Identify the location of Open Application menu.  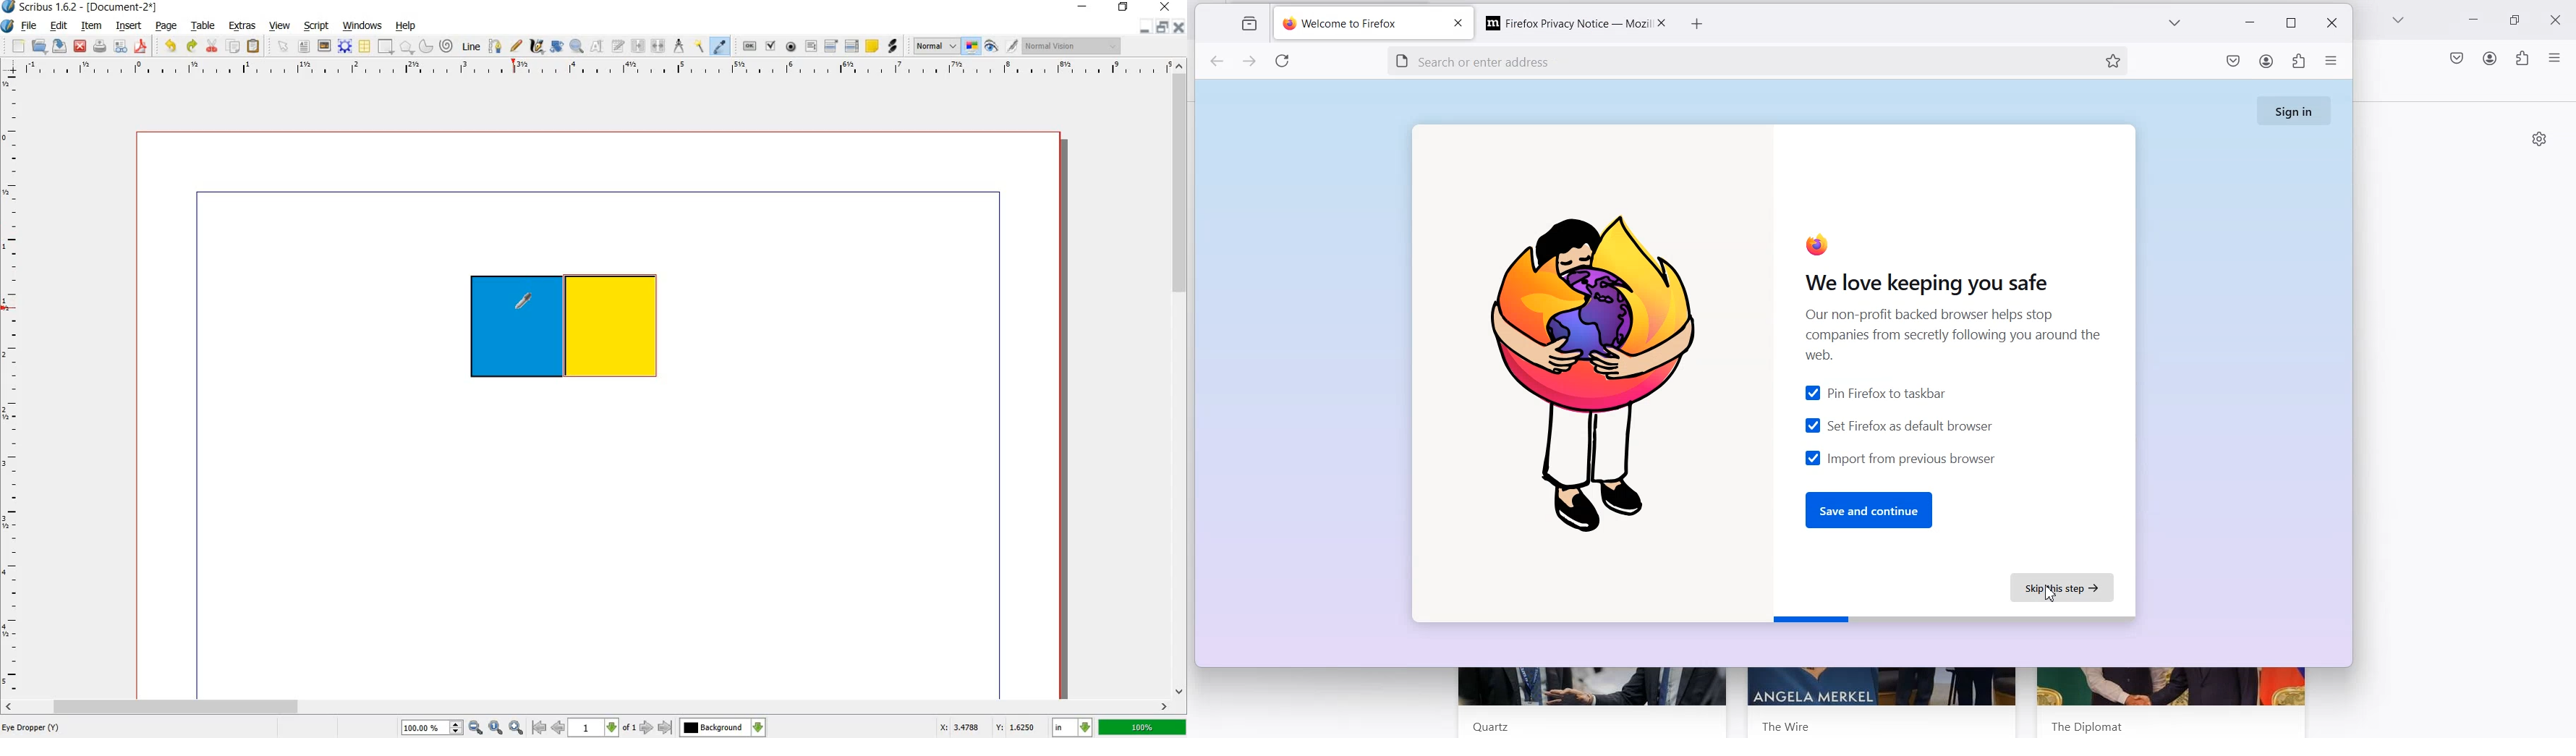
(2556, 57).